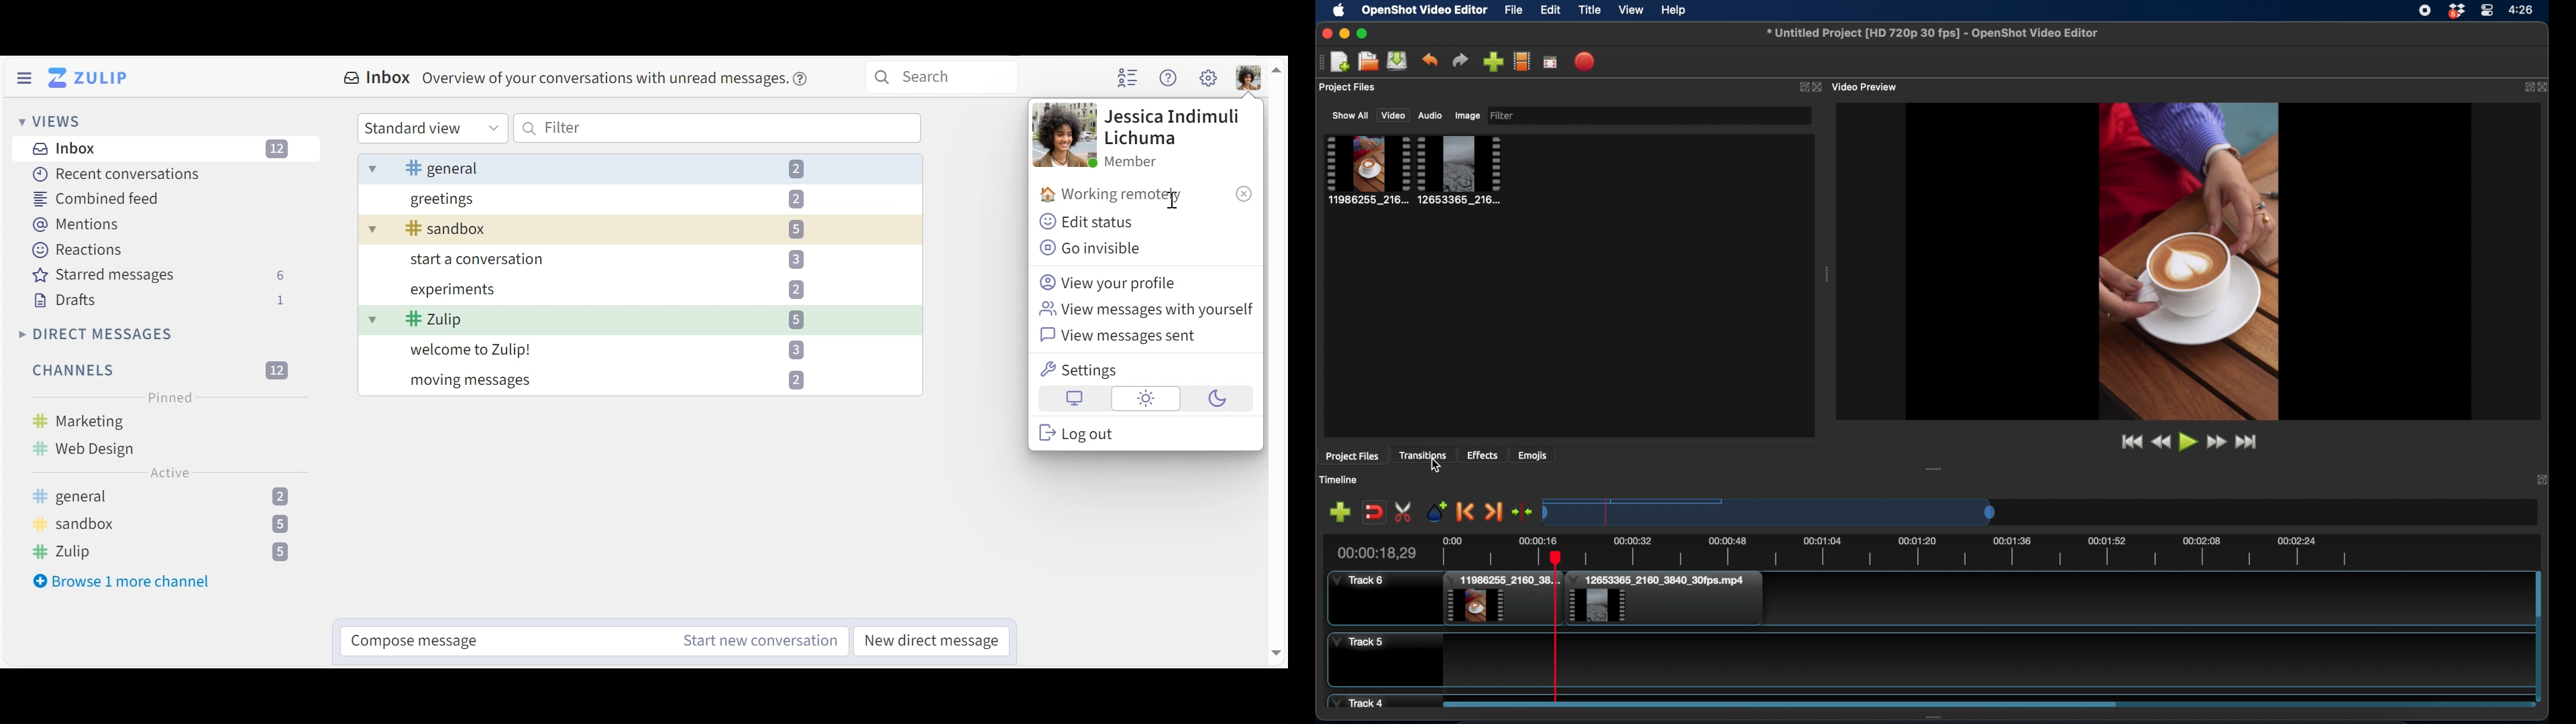 The height and width of the screenshot is (728, 2576). What do you see at coordinates (1460, 60) in the screenshot?
I see `redo` at bounding box center [1460, 60].